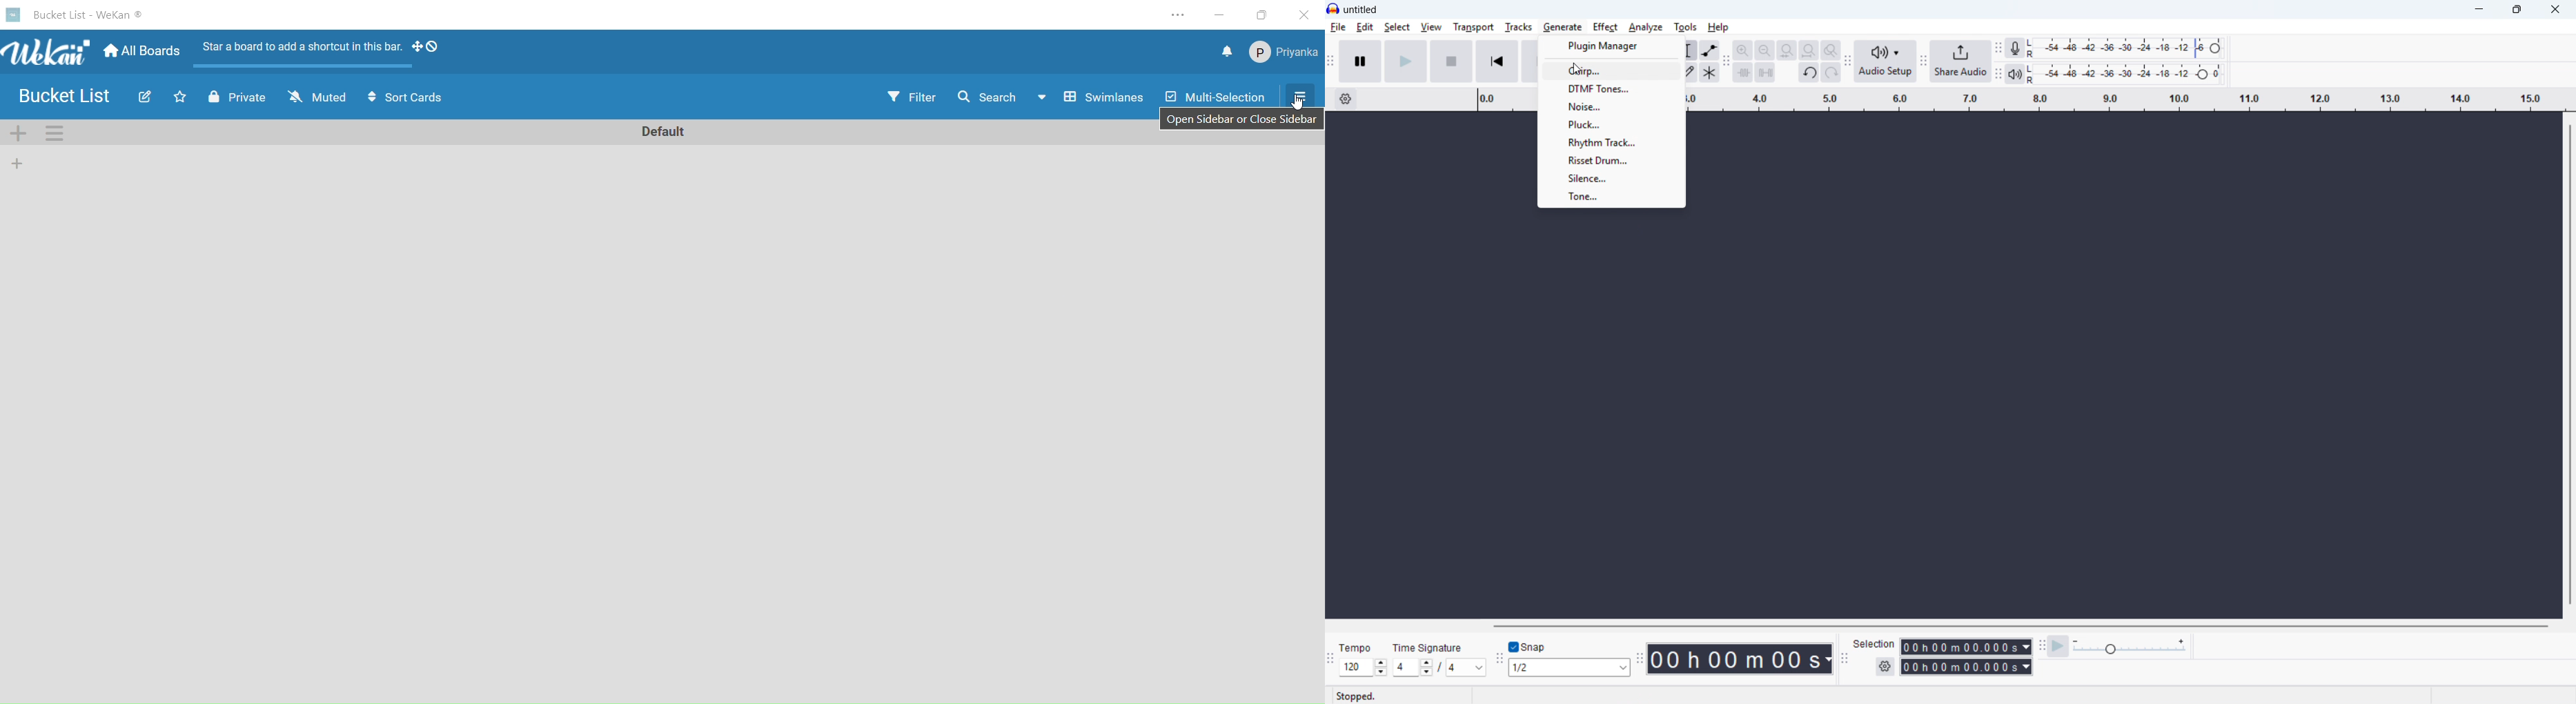 This screenshot has height=728, width=2576. What do you see at coordinates (1297, 105) in the screenshot?
I see `cursor` at bounding box center [1297, 105].